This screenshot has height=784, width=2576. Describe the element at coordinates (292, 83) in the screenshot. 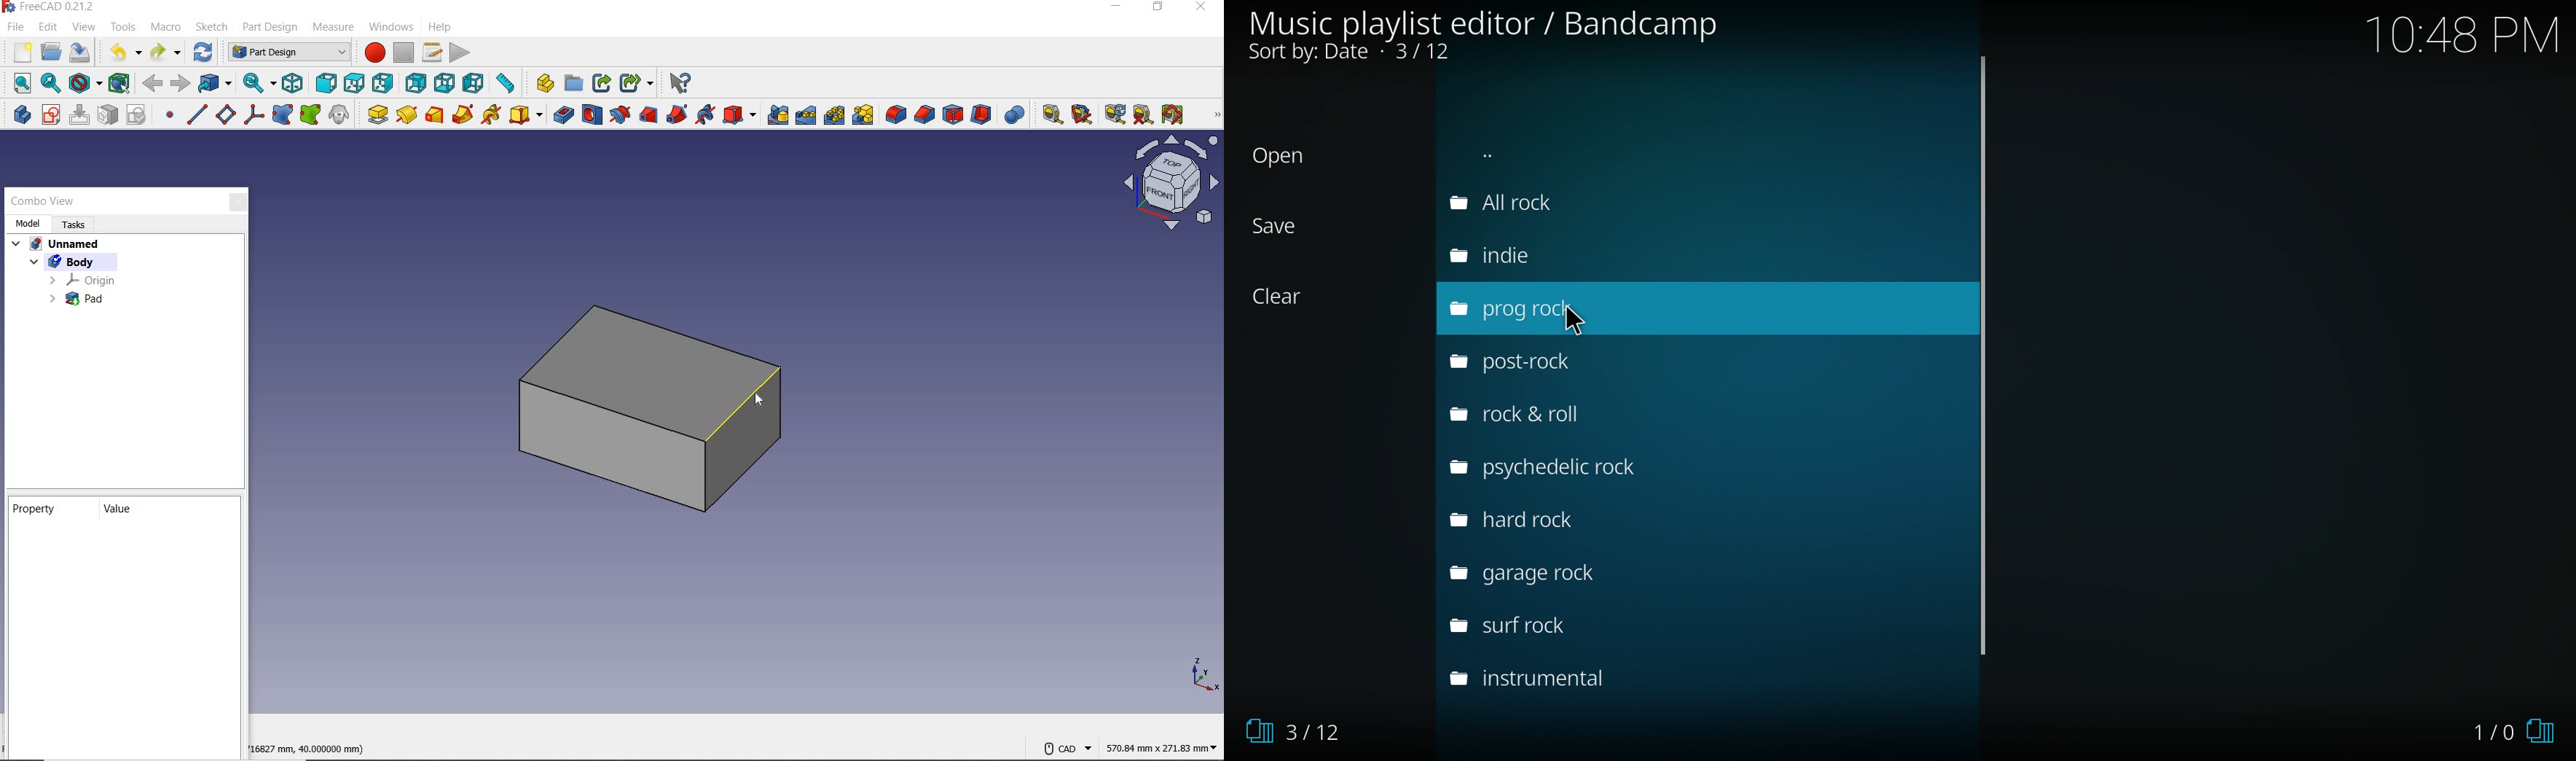

I see `isometric` at that location.